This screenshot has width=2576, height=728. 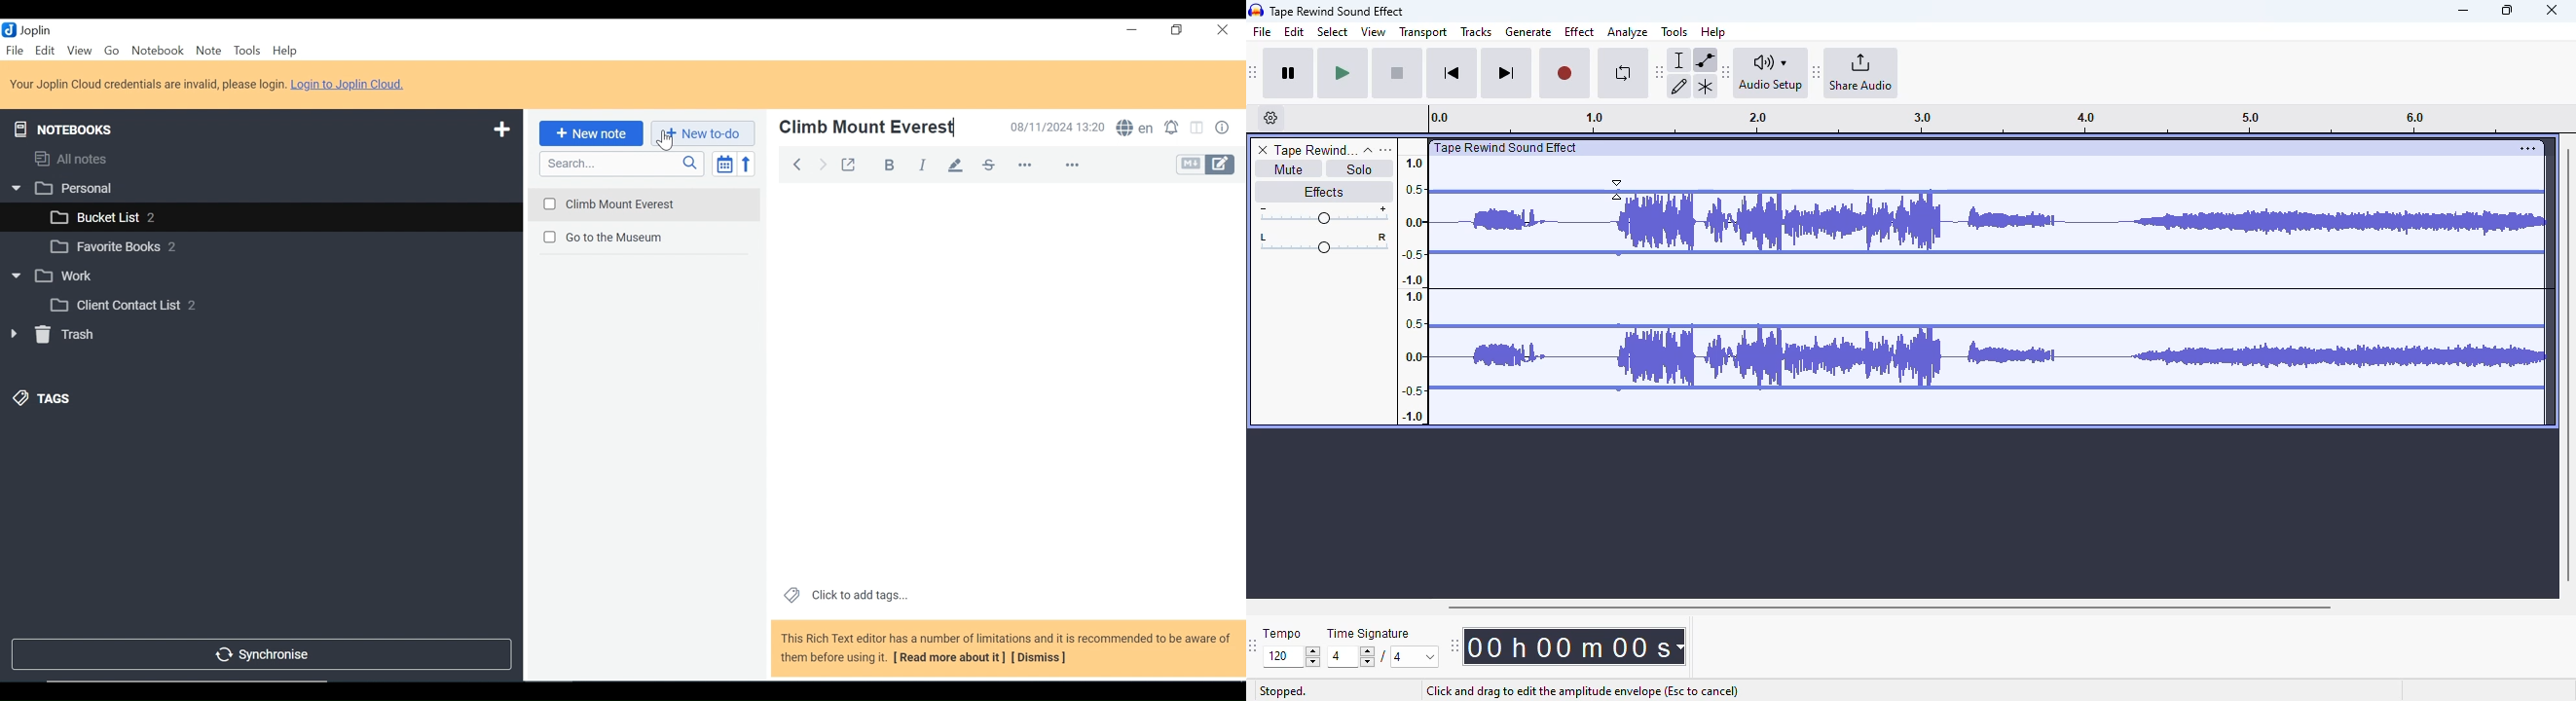 I want to click on Strikethrough, so click(x=988, y=164).